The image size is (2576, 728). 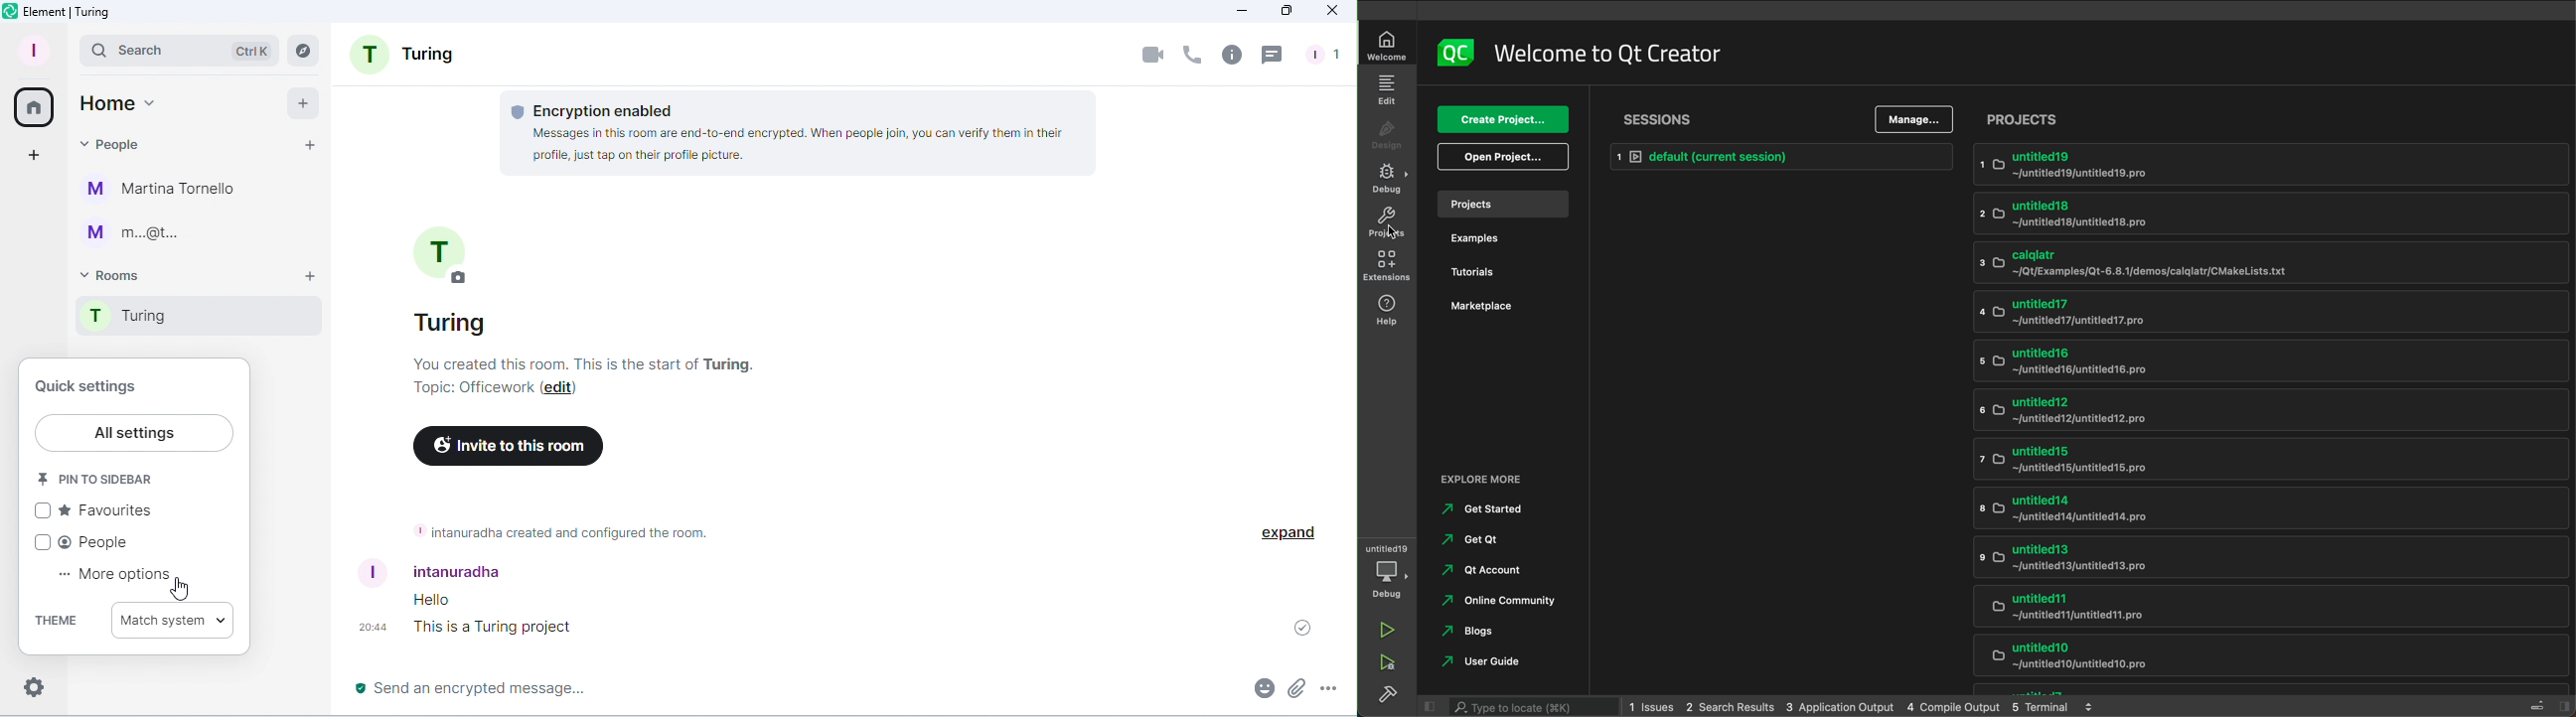 What do you see at coordinates (31, 106) in the screenshot?
I see `Home` at bounding box center [31, 106].